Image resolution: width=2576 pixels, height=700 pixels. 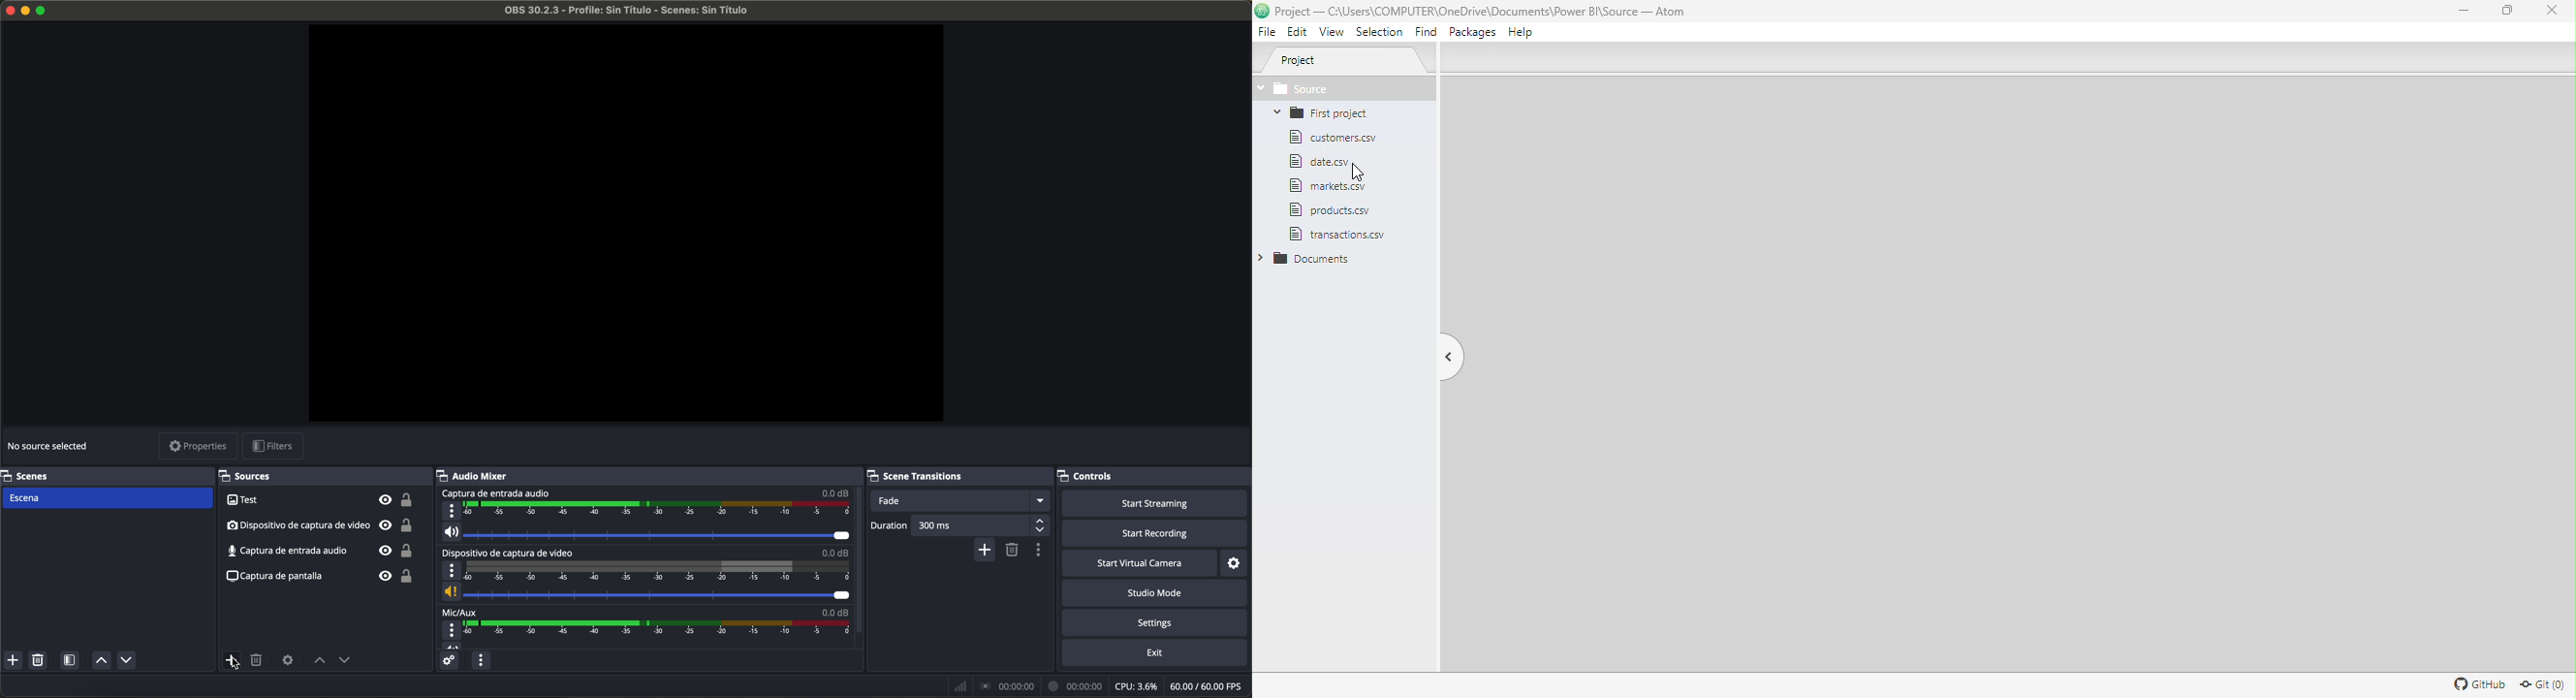 I want to click on no source selected, so click(x=51, y=445).